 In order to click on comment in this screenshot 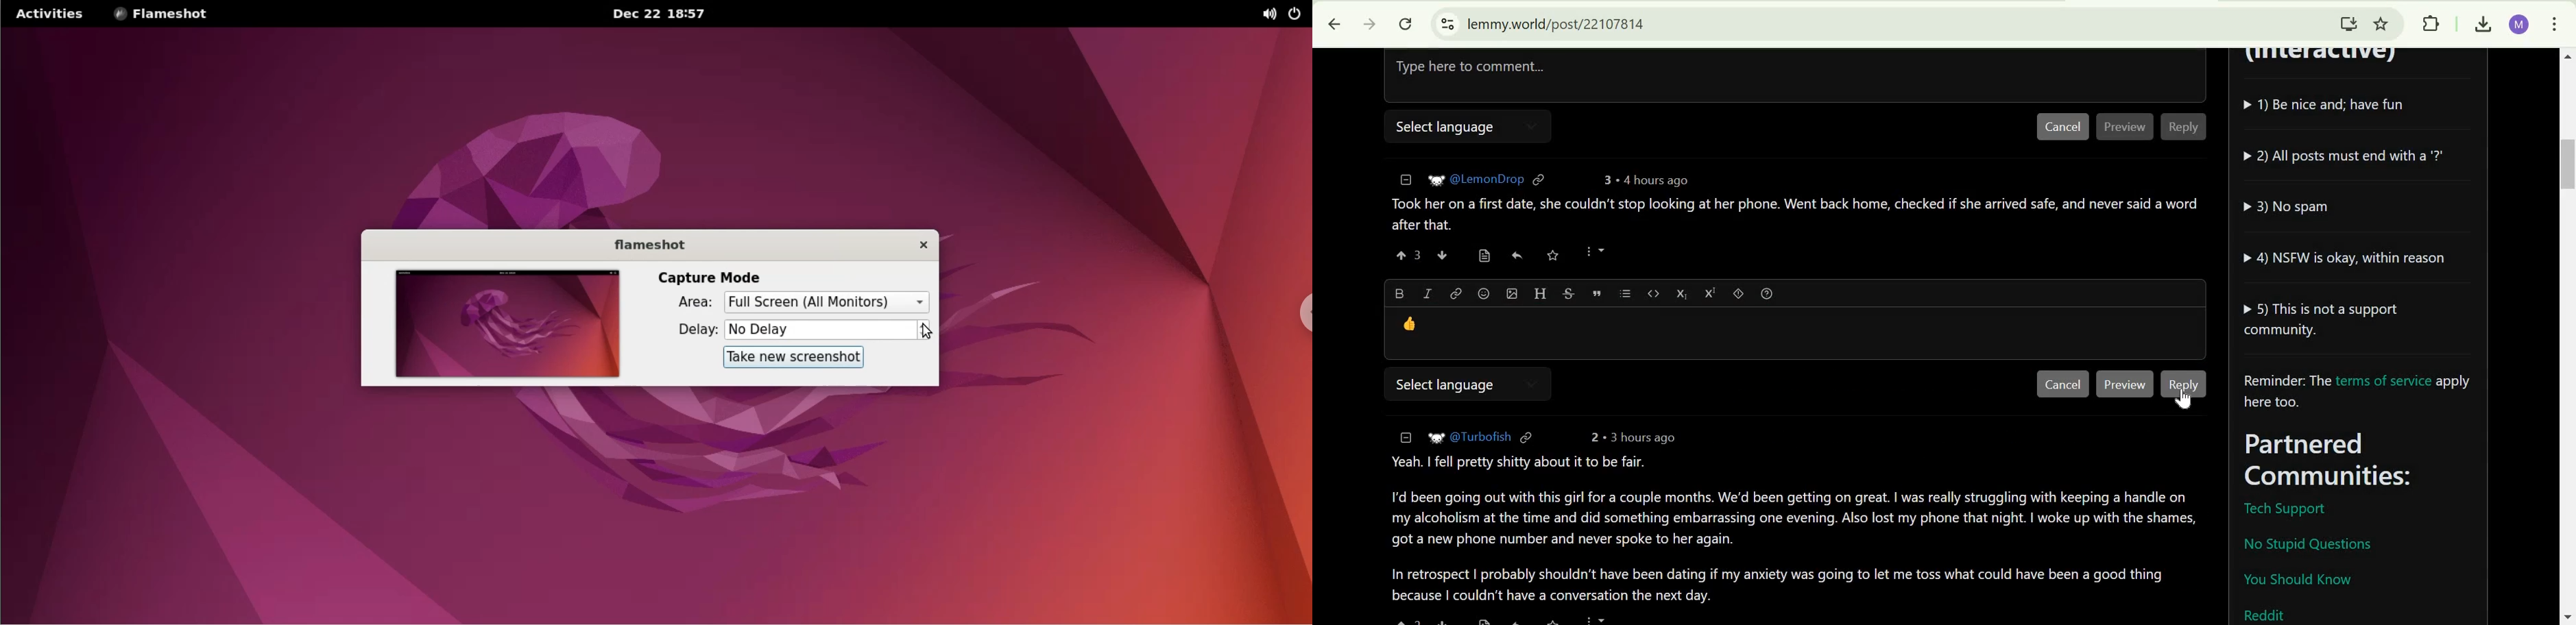, I will do `click(1792, 213)`.